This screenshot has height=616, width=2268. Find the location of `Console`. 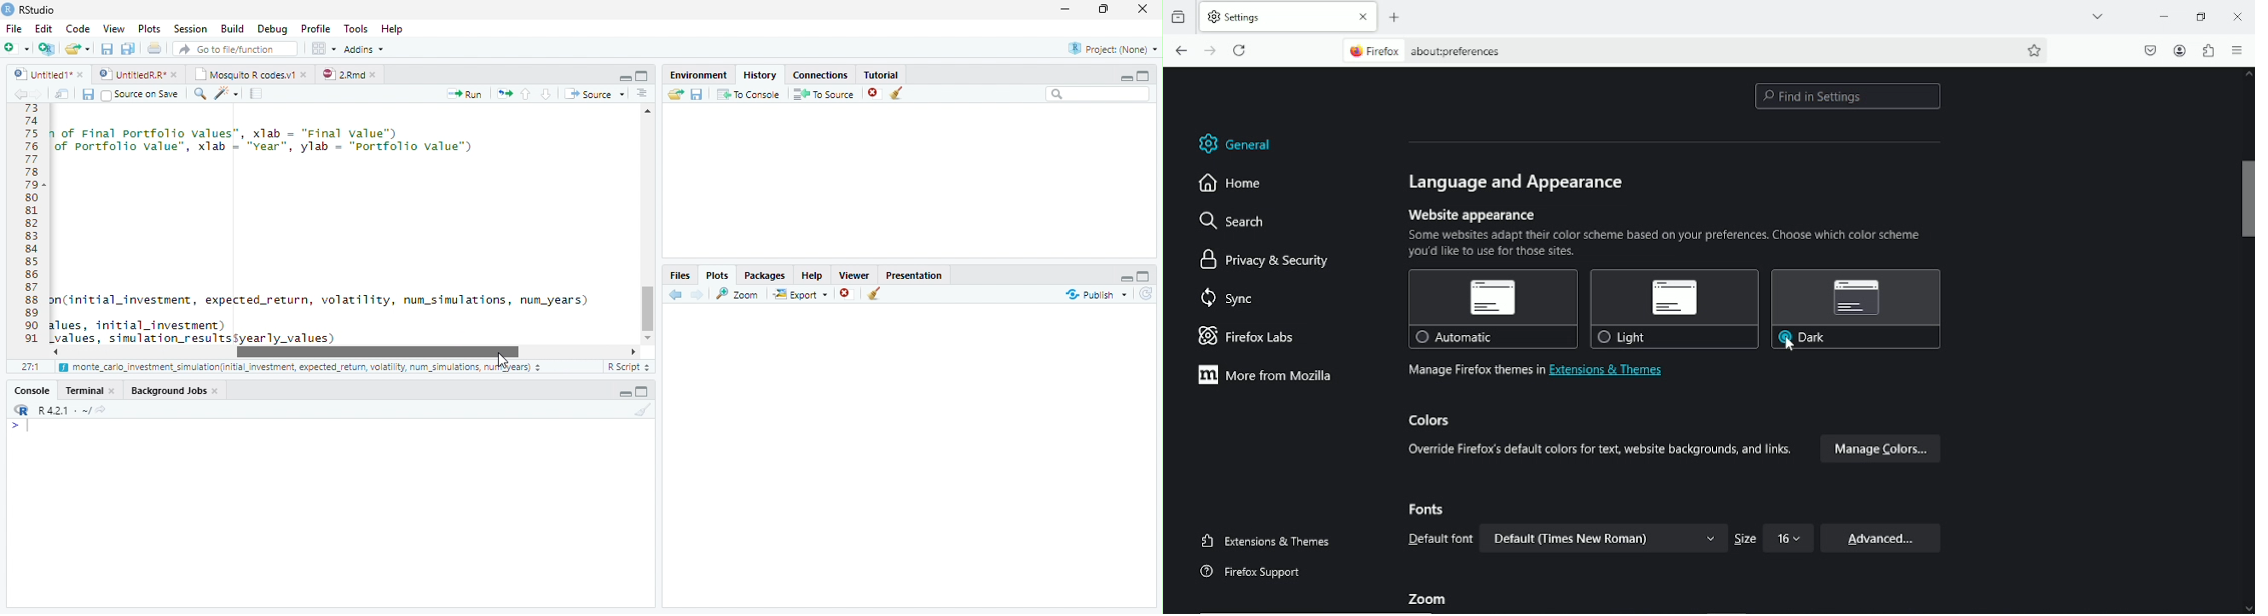

Console is located at coordinates (32, 390).